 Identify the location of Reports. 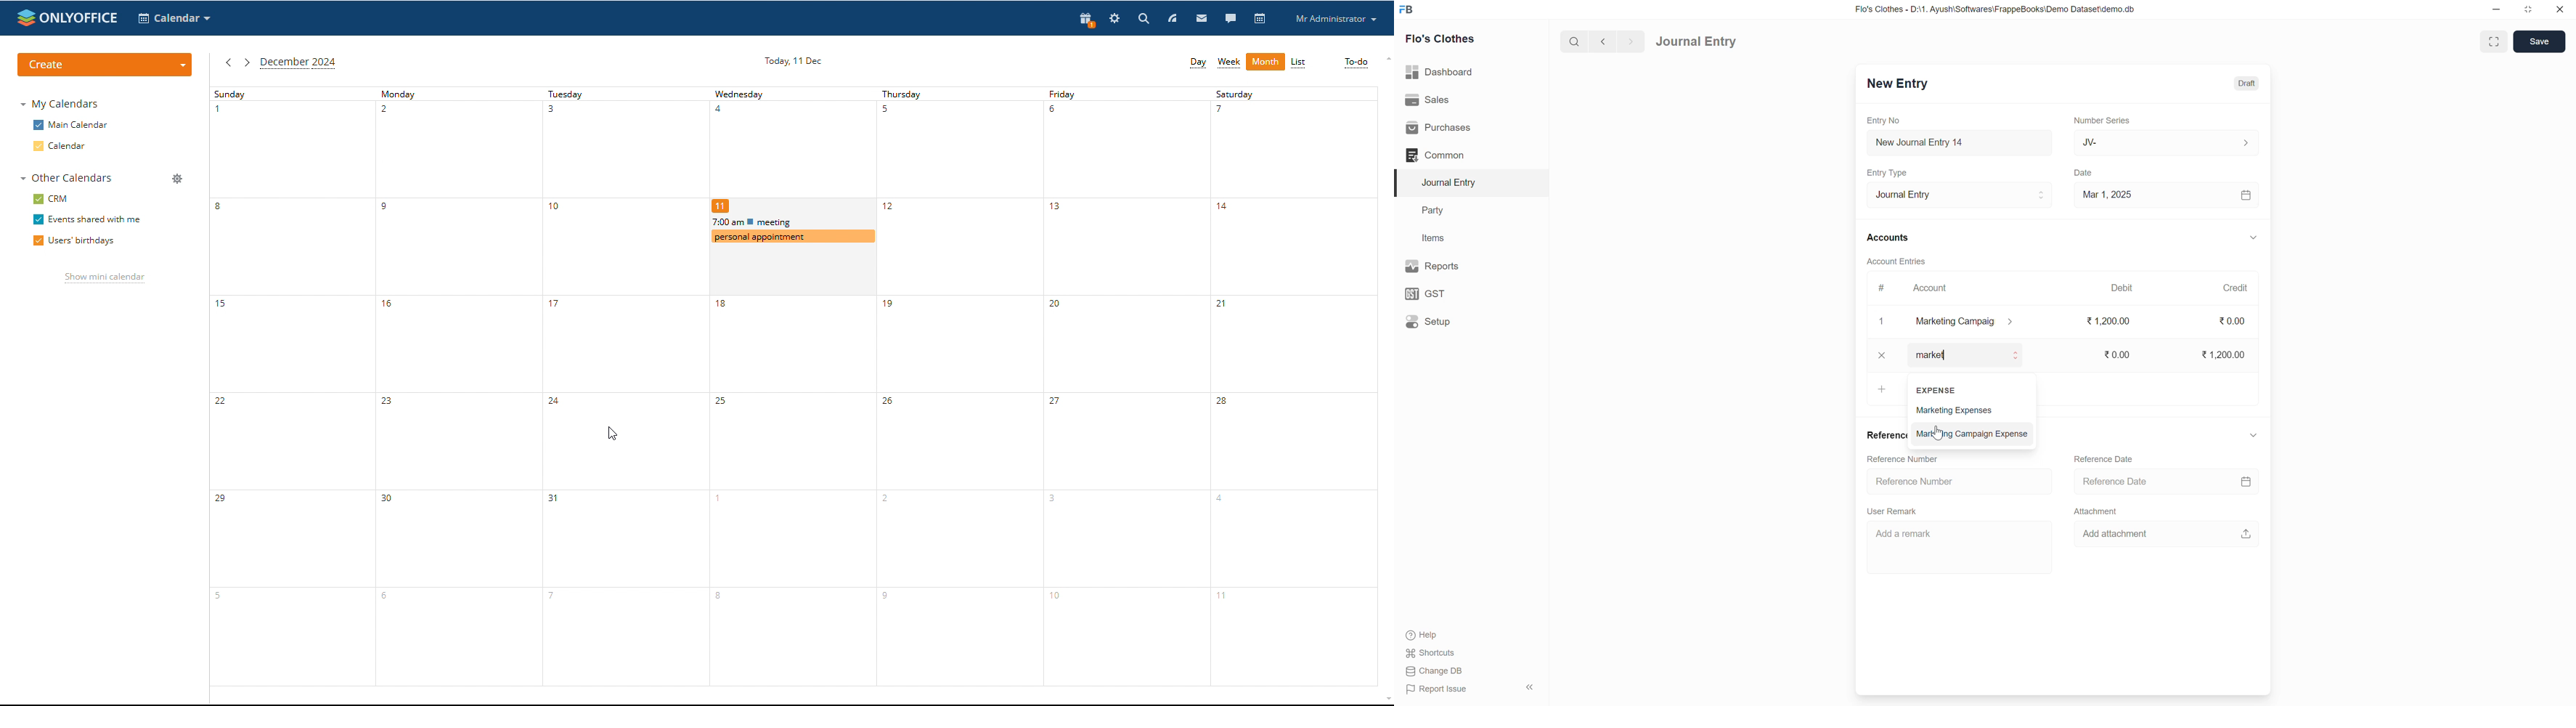
(1435, 266).